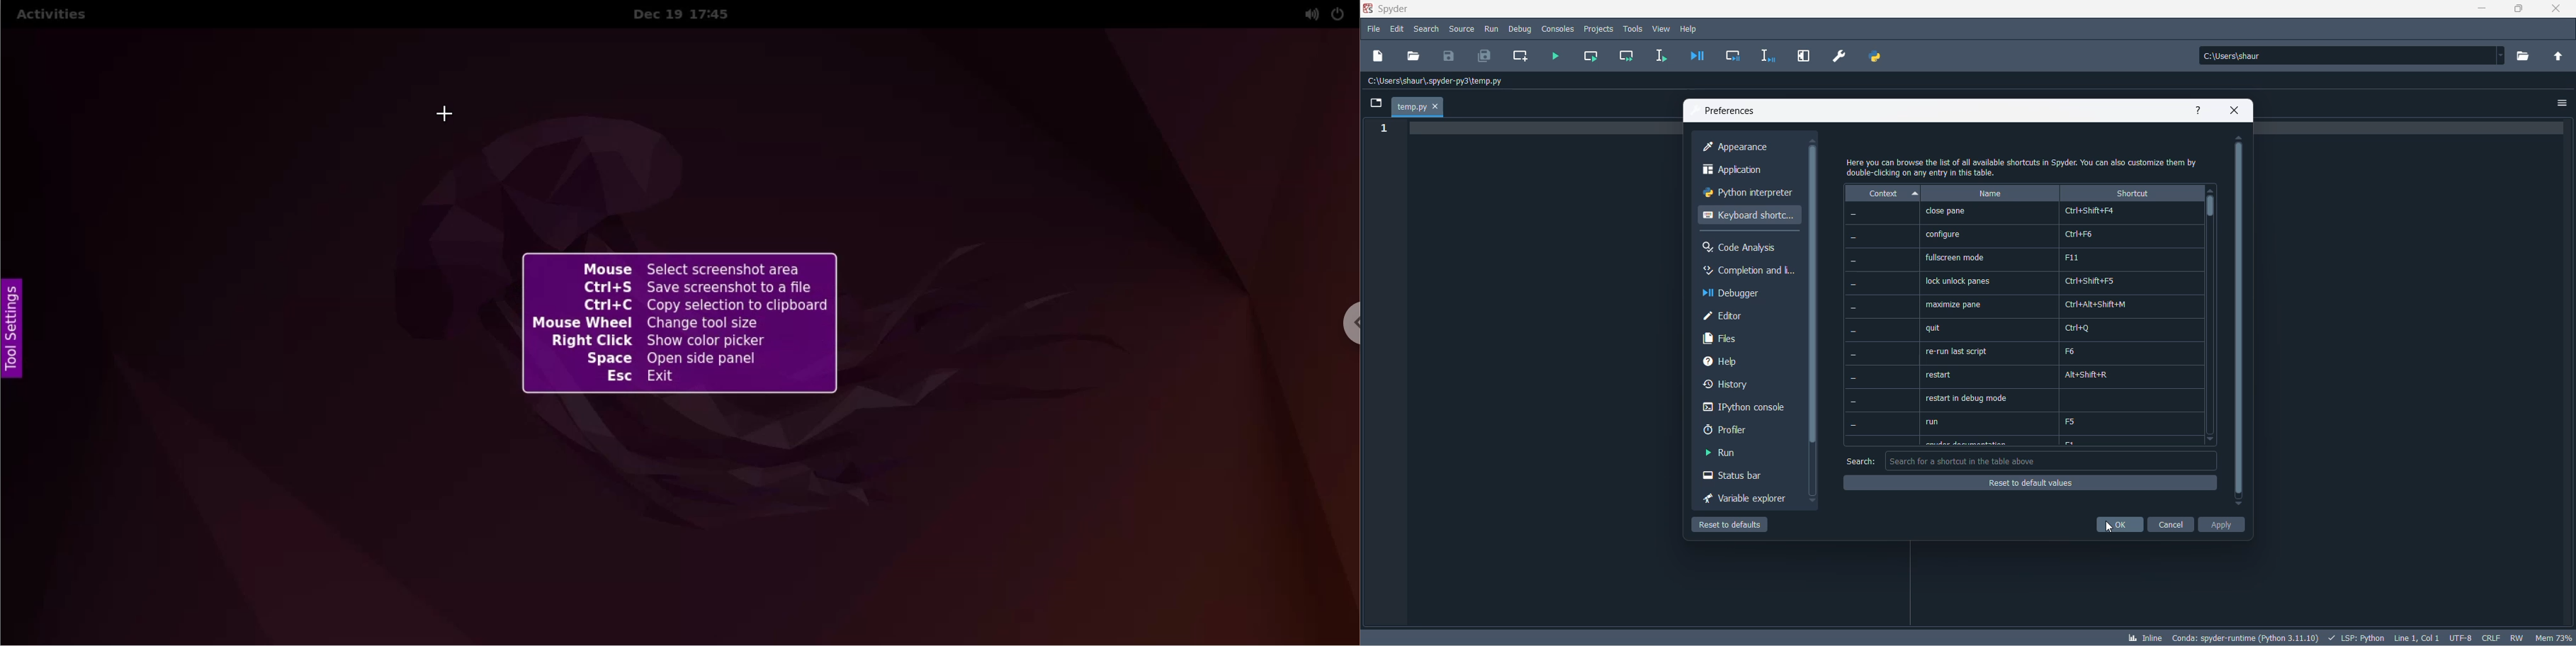 The image size is (2576, 672). What do you see at coordinates (2554, 12) in the screenshot?
I see `close` at bounding box center [2554, 12].